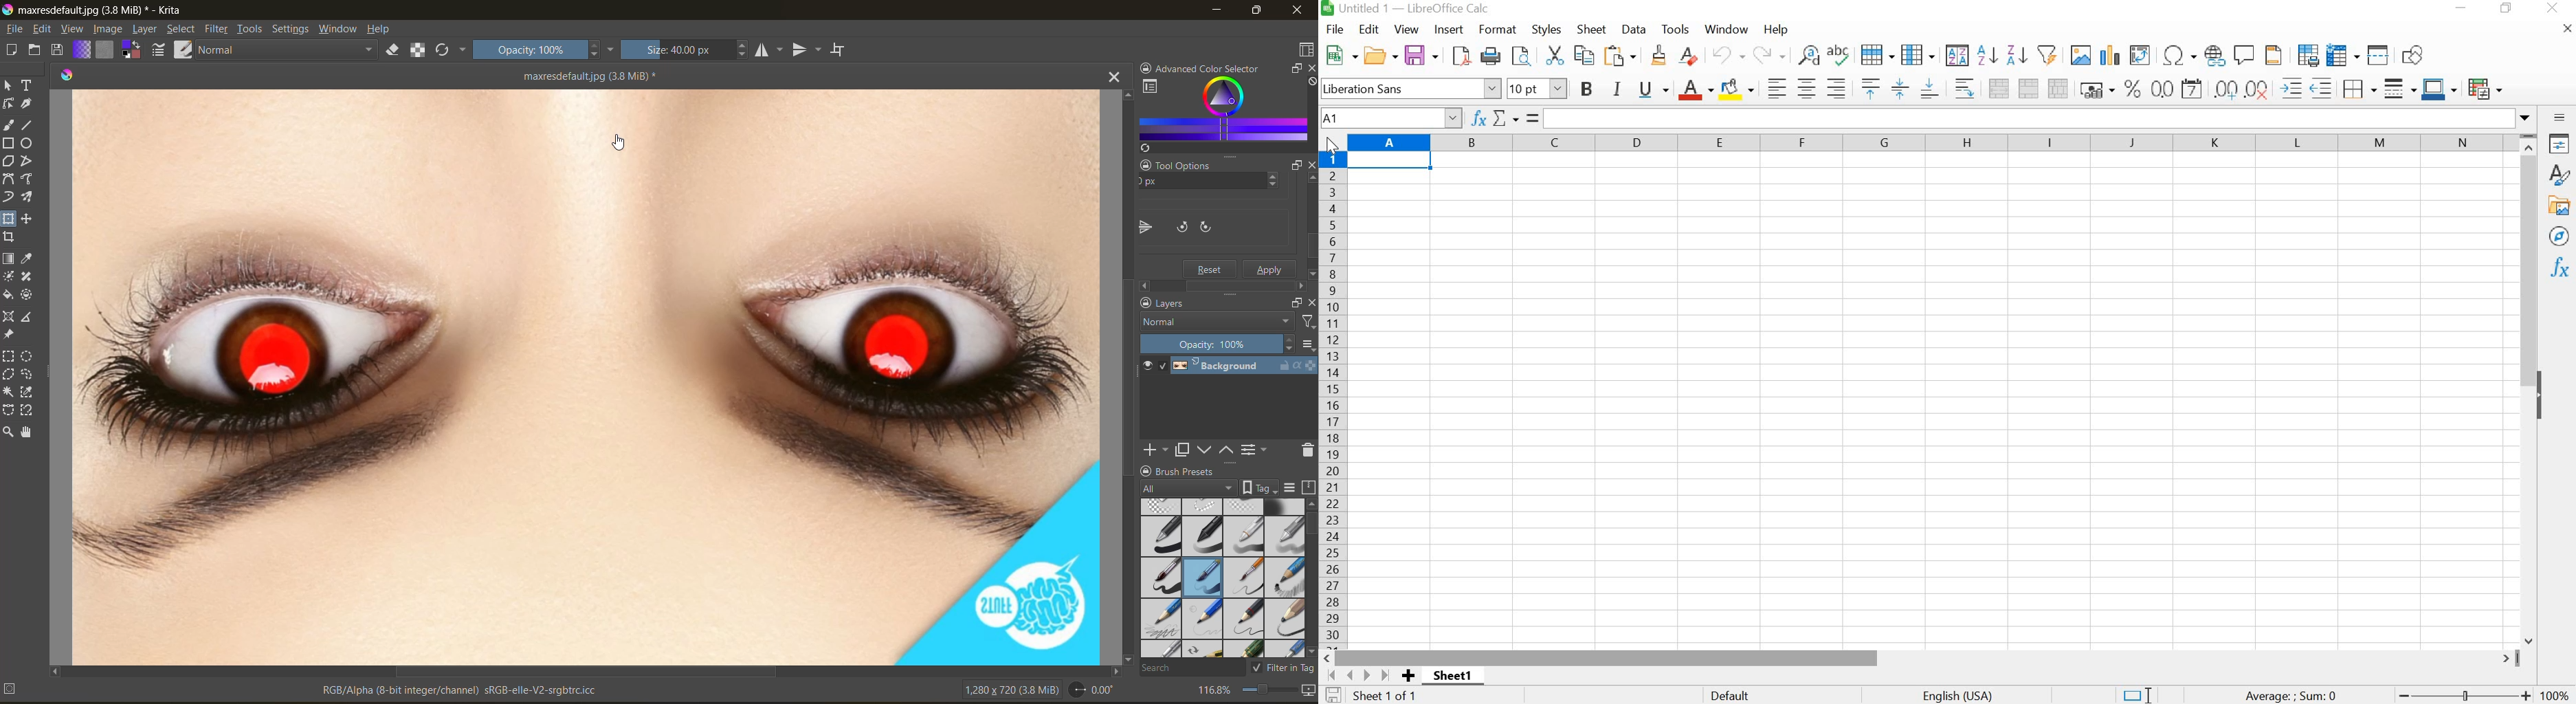 Image resolution: width=2576 pixels, height=728 pixels. I want to click on tool, so click(30, 124).